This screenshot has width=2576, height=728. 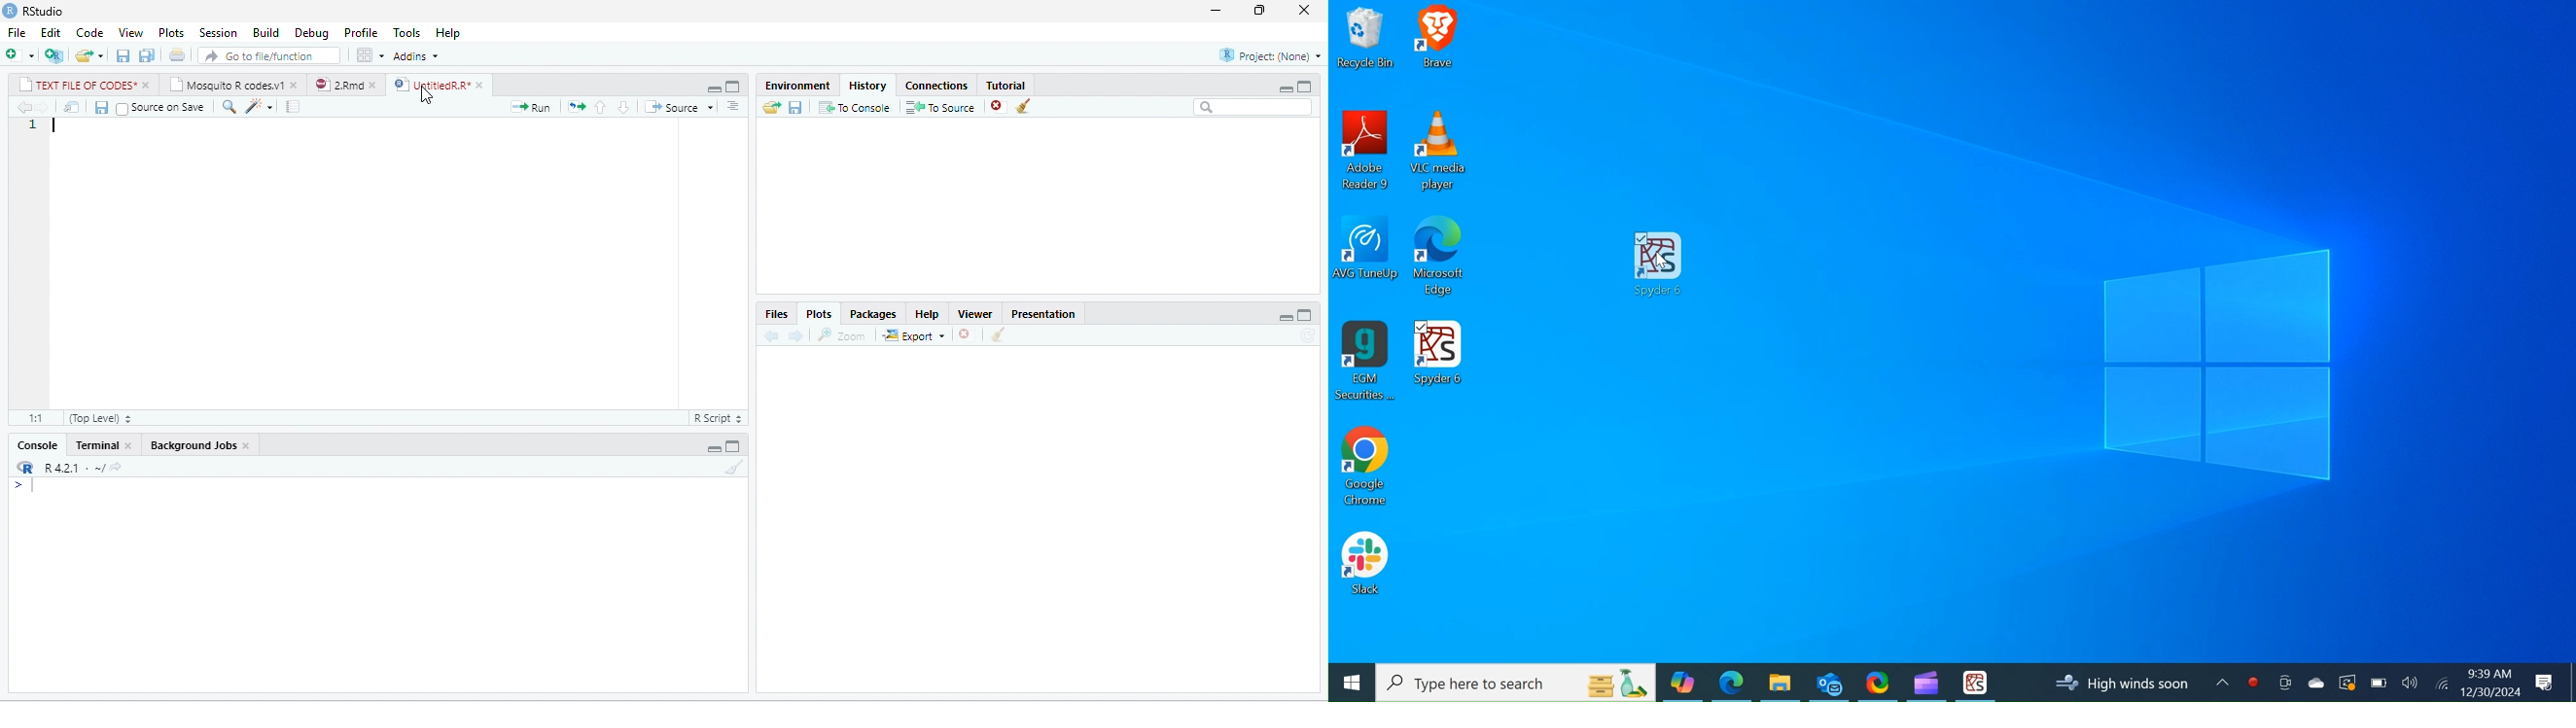 What do you see at coordinates (376, 85) in the screenshot?
I see `close` at bounding box center [376, 85].